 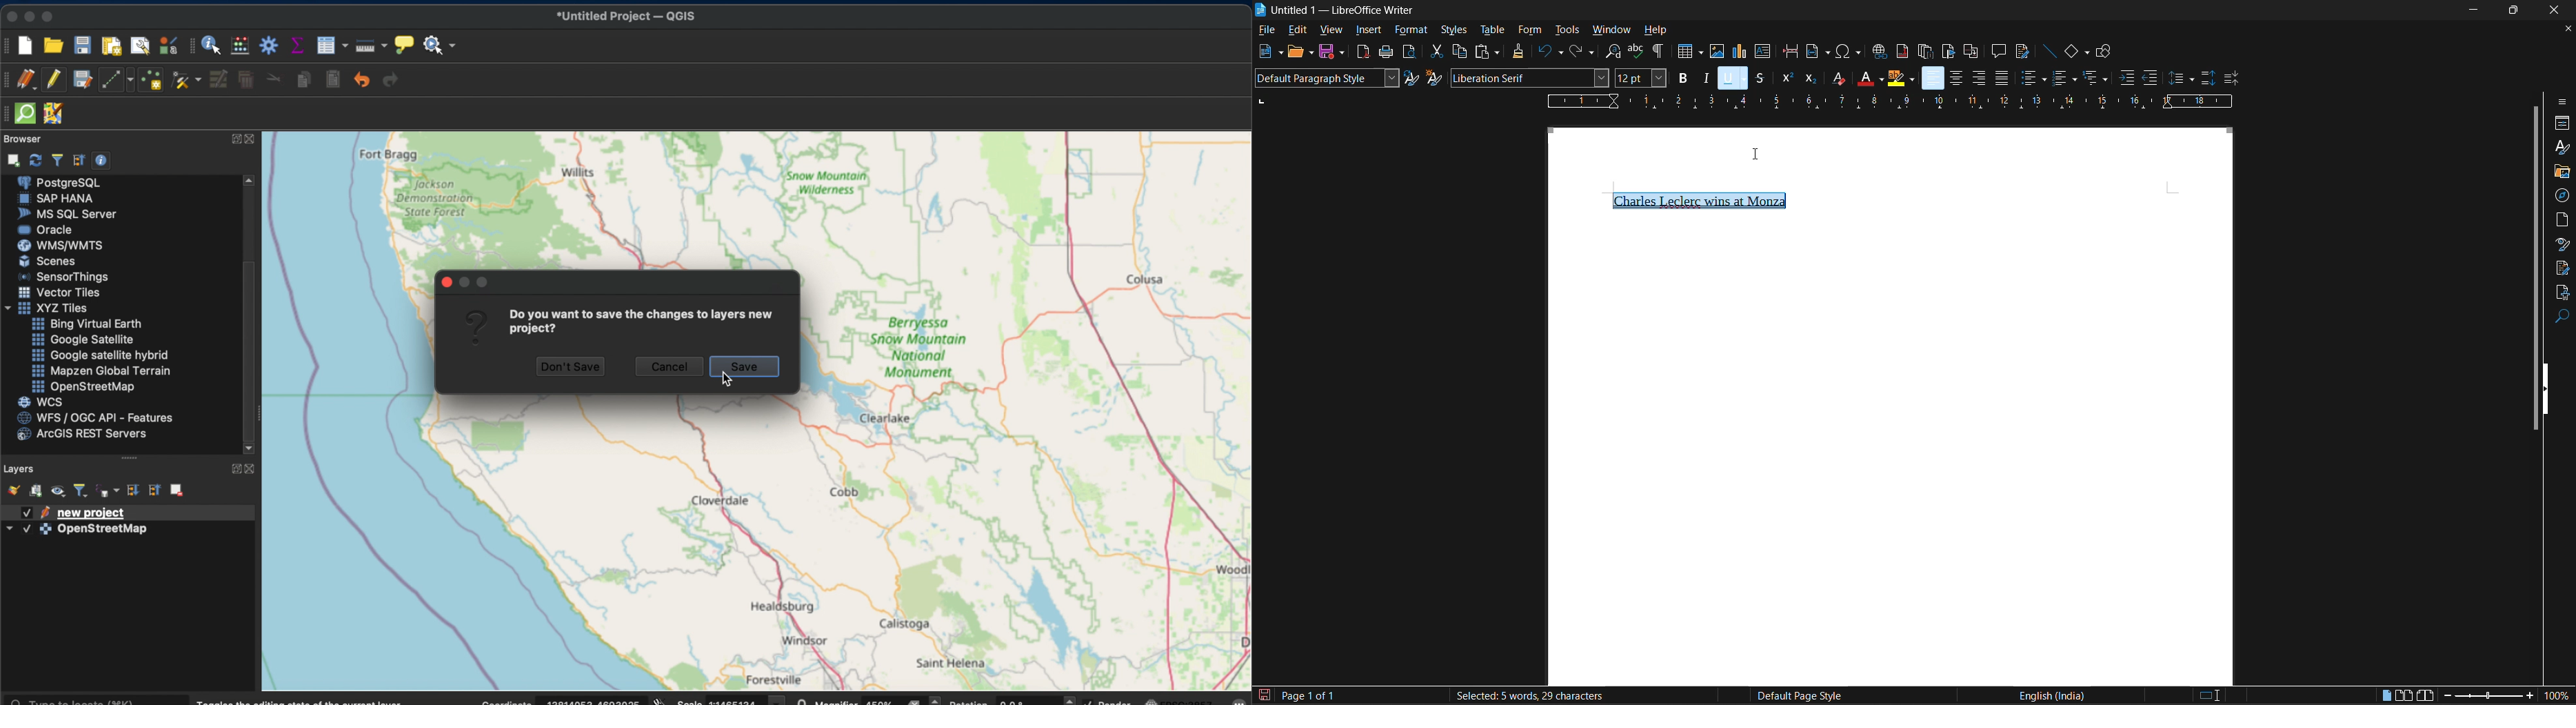 I want to click on double underlined text, so click(x=1699, y=200).